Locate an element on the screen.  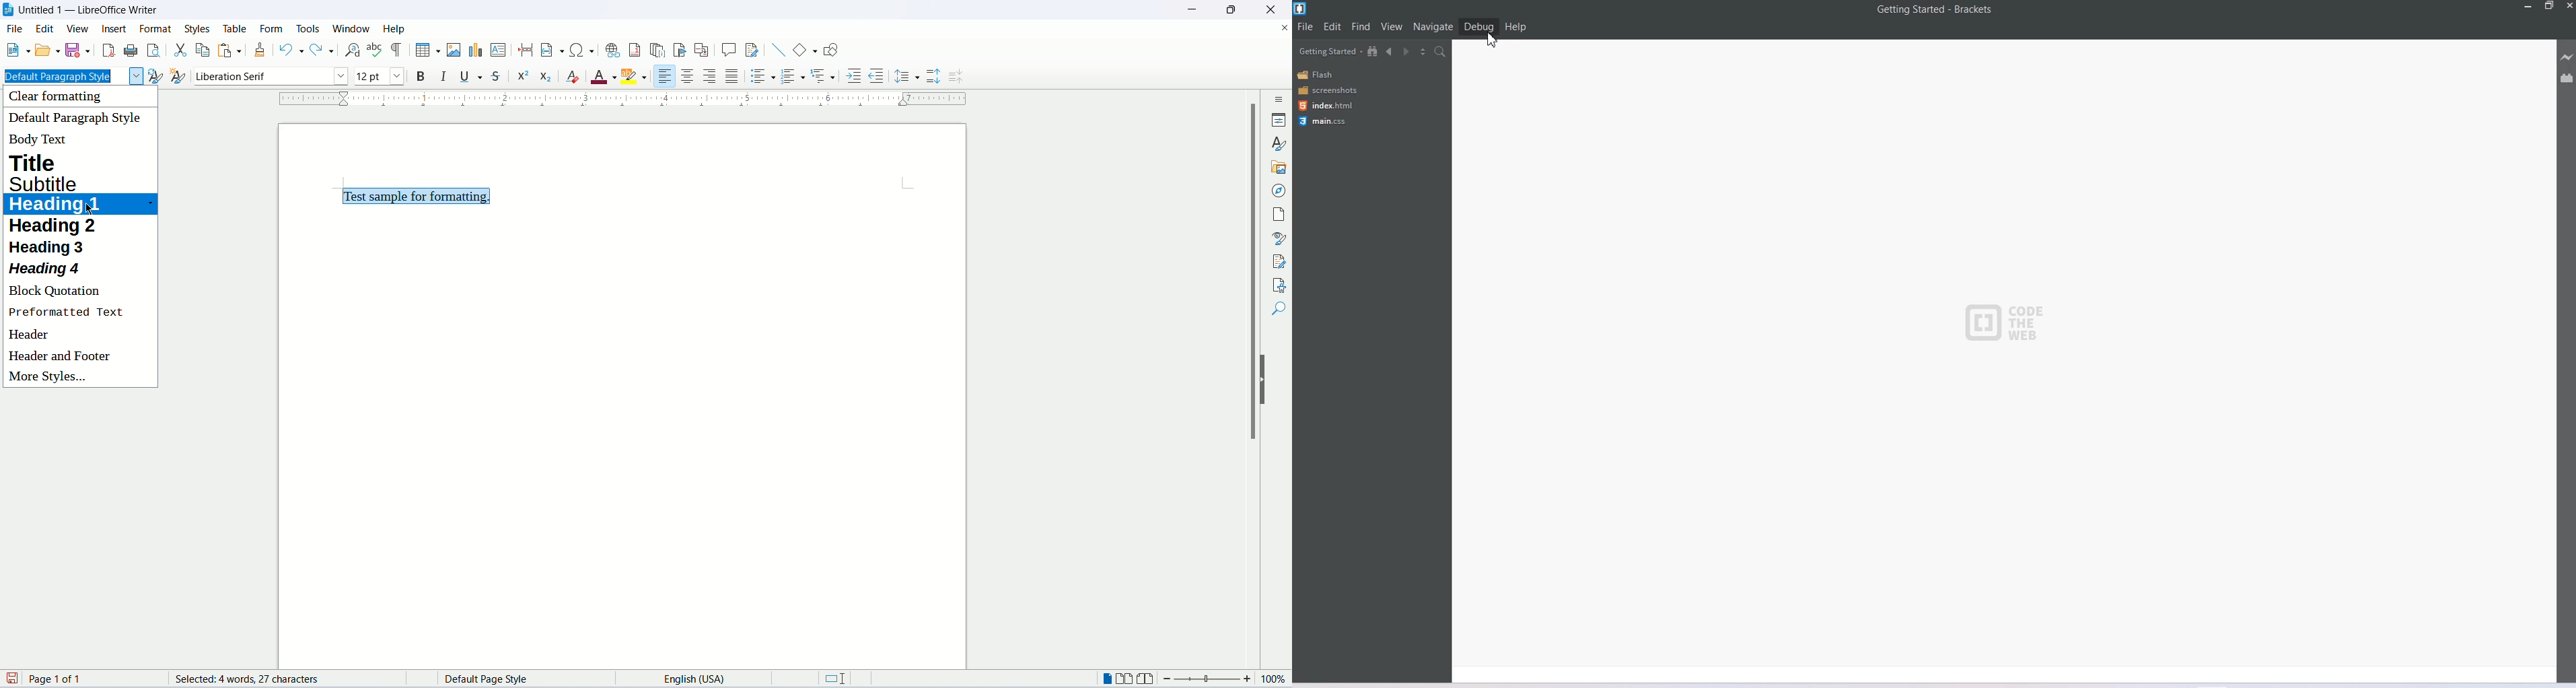
heading 4 is located at coordinates (46, 271).